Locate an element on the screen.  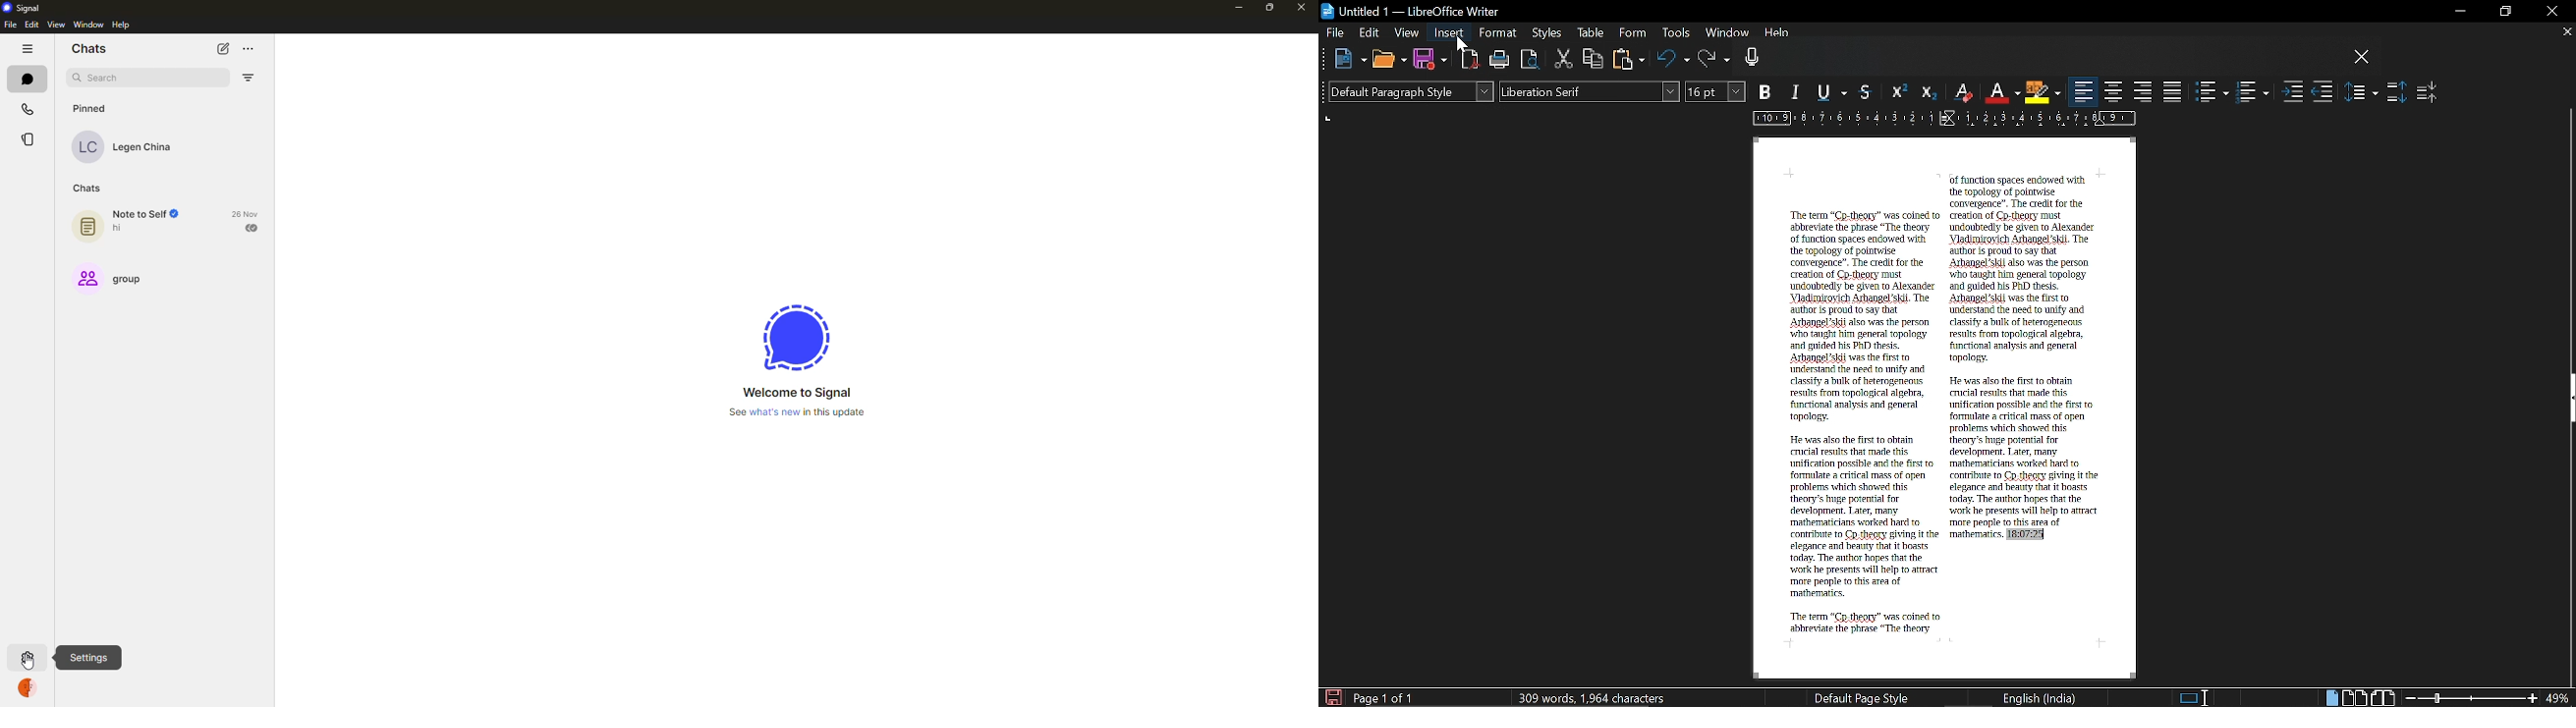
hi is located at coordinates (121, 229).